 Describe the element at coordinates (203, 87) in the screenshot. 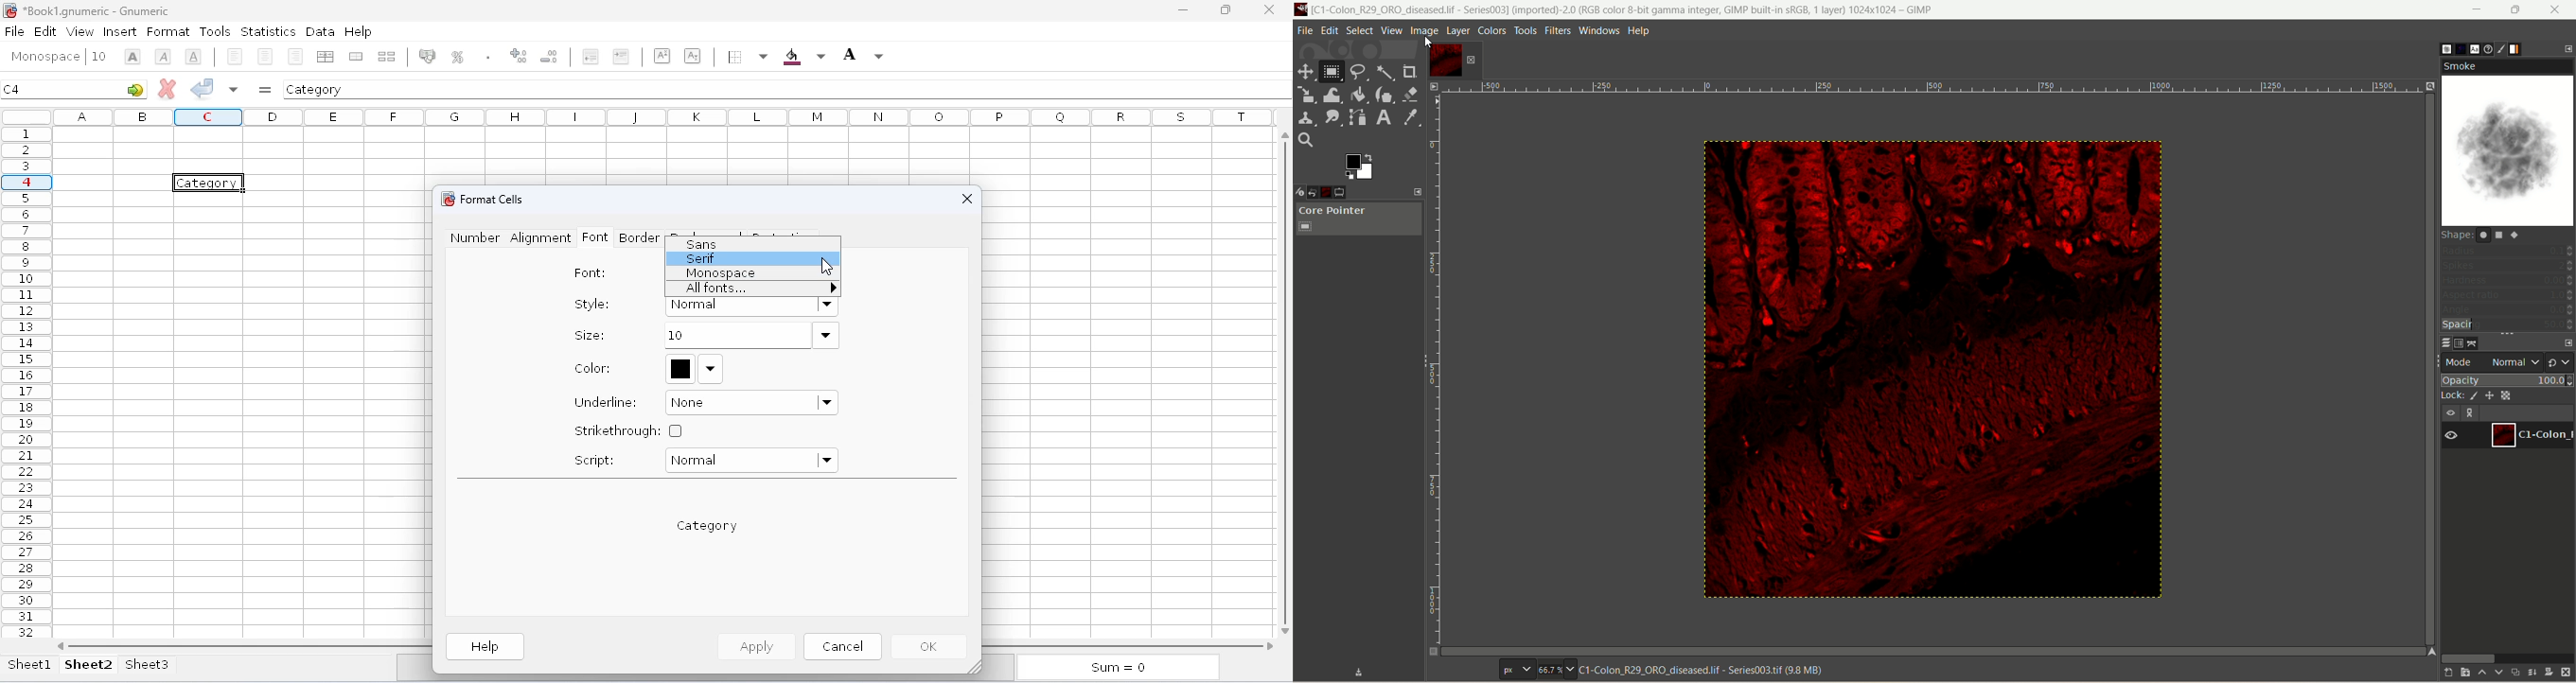

I see `accept change` at that location.